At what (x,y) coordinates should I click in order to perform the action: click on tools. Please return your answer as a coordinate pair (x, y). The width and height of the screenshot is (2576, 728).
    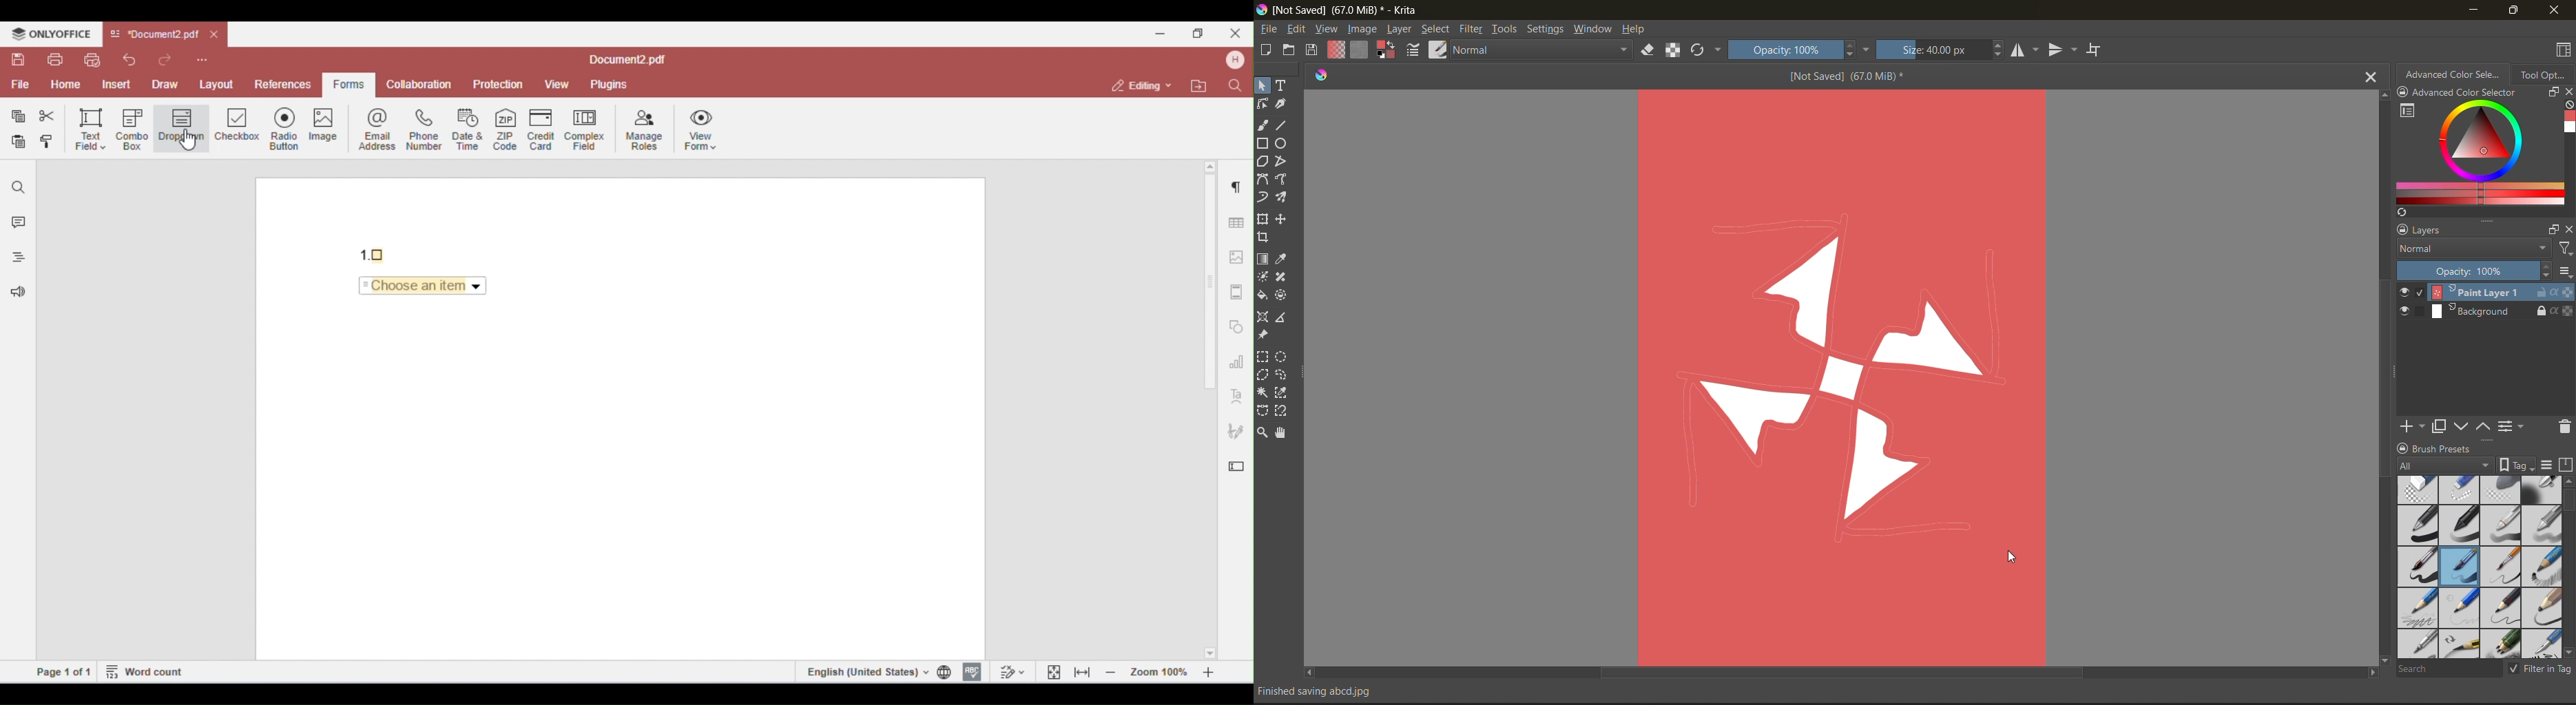
    Looking at the image, I should click on (1262, 431).